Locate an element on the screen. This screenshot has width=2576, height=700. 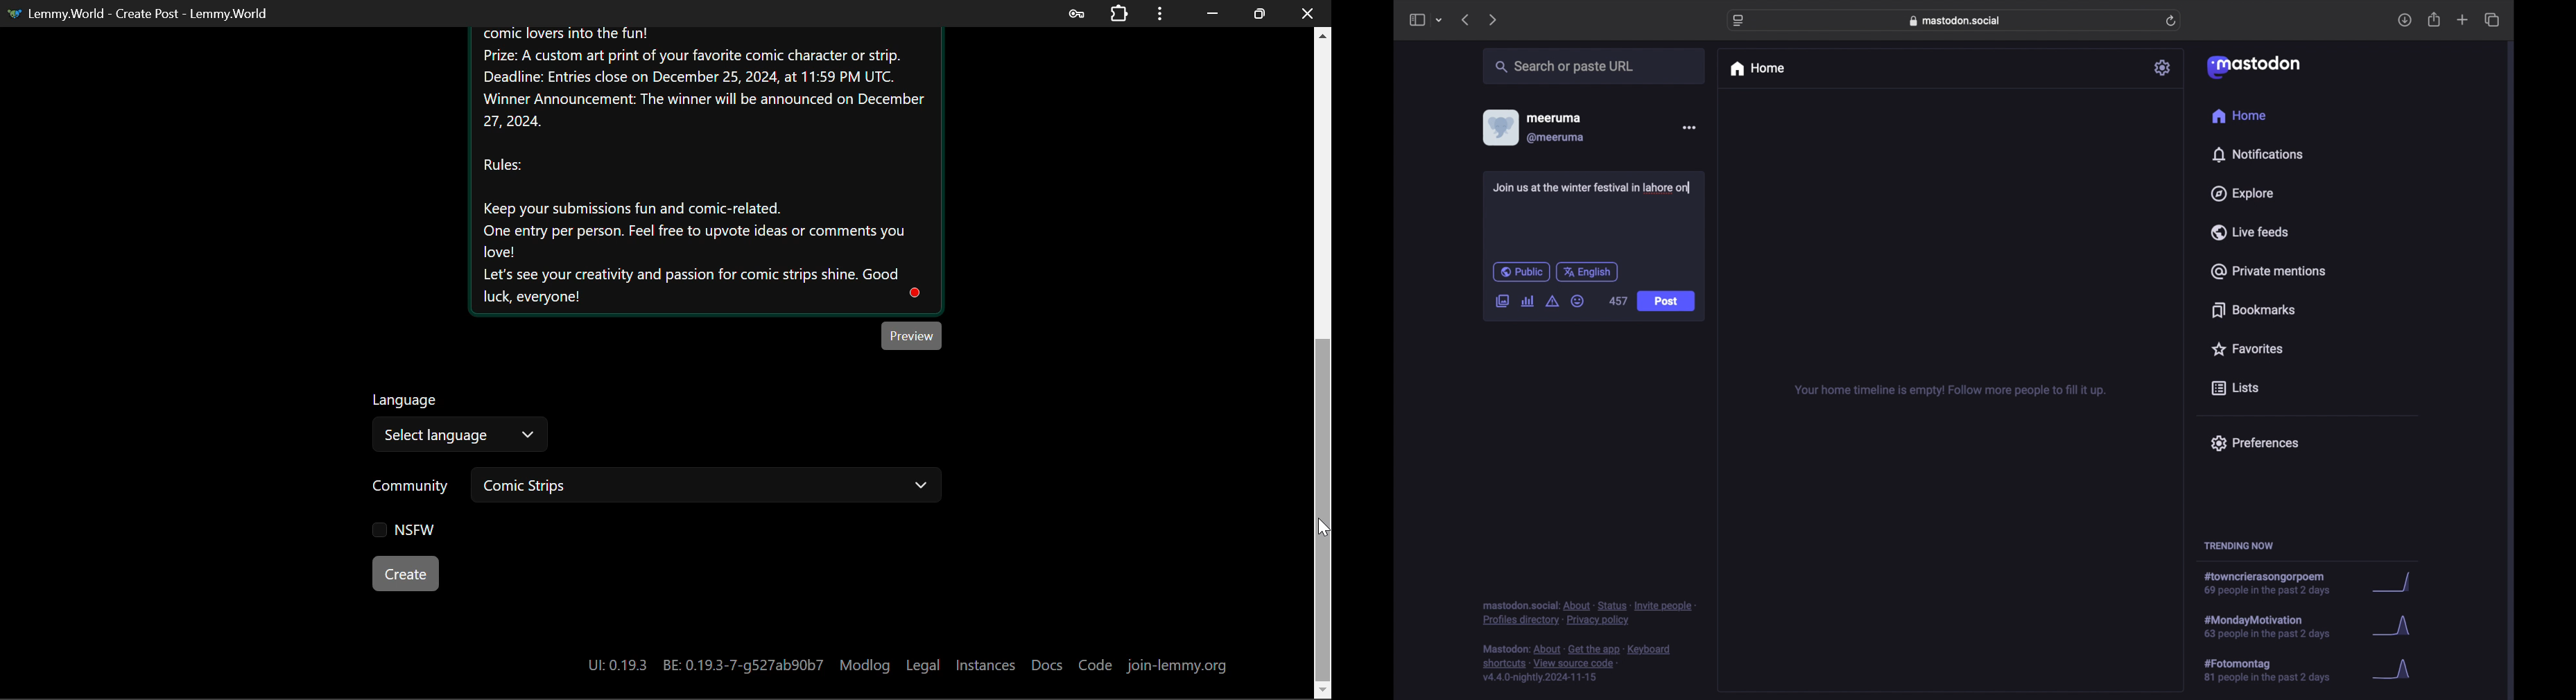
website settings is located at coordinates (1740, 21).